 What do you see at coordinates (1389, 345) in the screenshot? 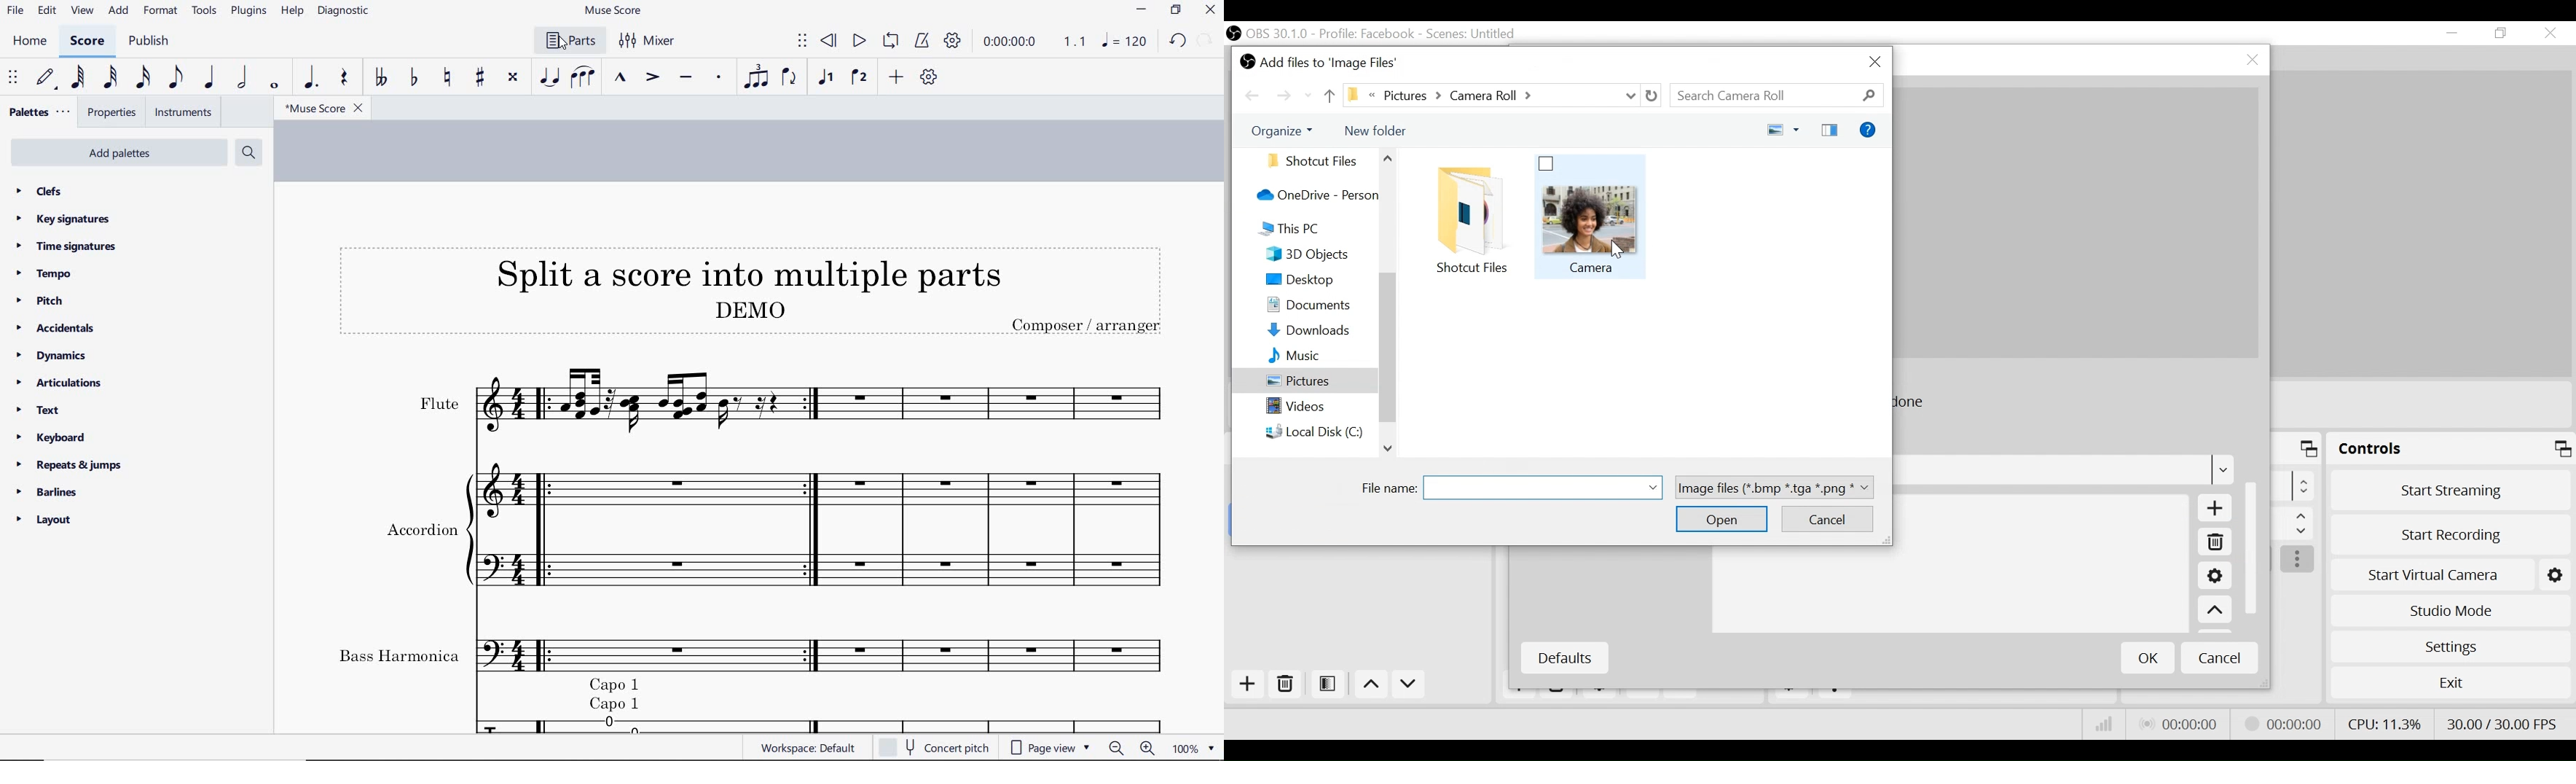
I see `Vertical Scroll bar` at bounding box center [1389, 345].